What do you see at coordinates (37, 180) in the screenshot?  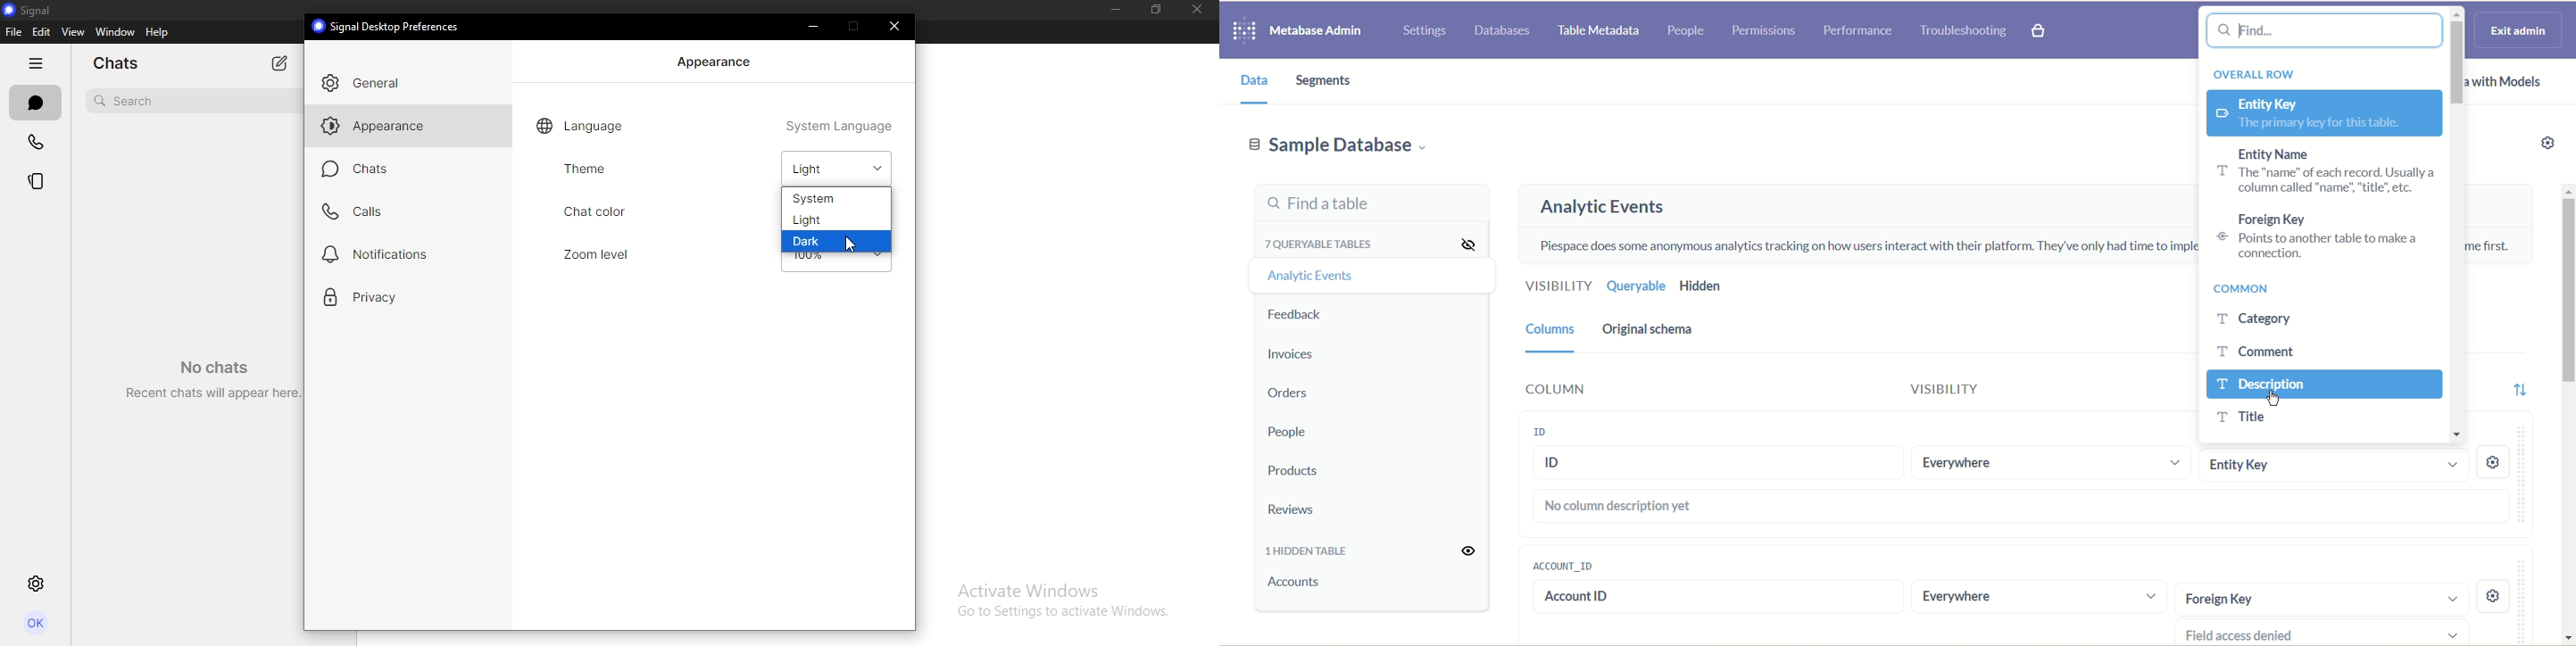 I see `stories` at bounding box center [37, 180].